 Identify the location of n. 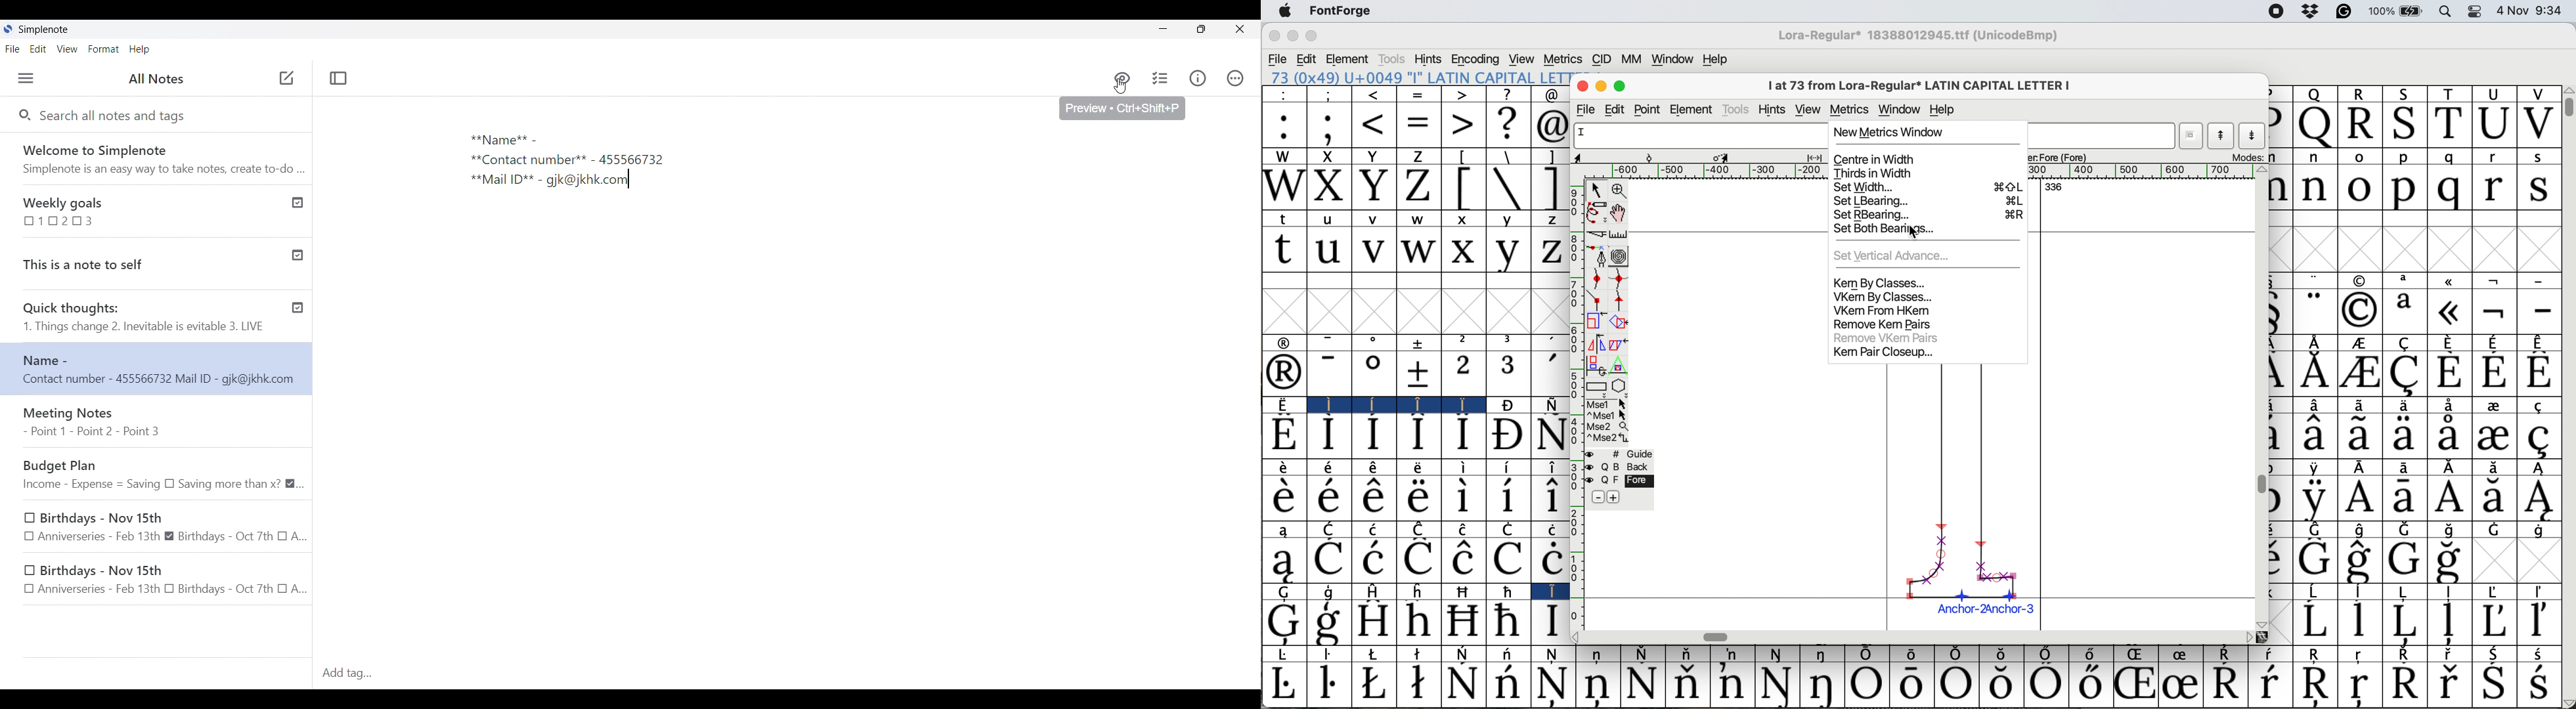
(2317, 158).